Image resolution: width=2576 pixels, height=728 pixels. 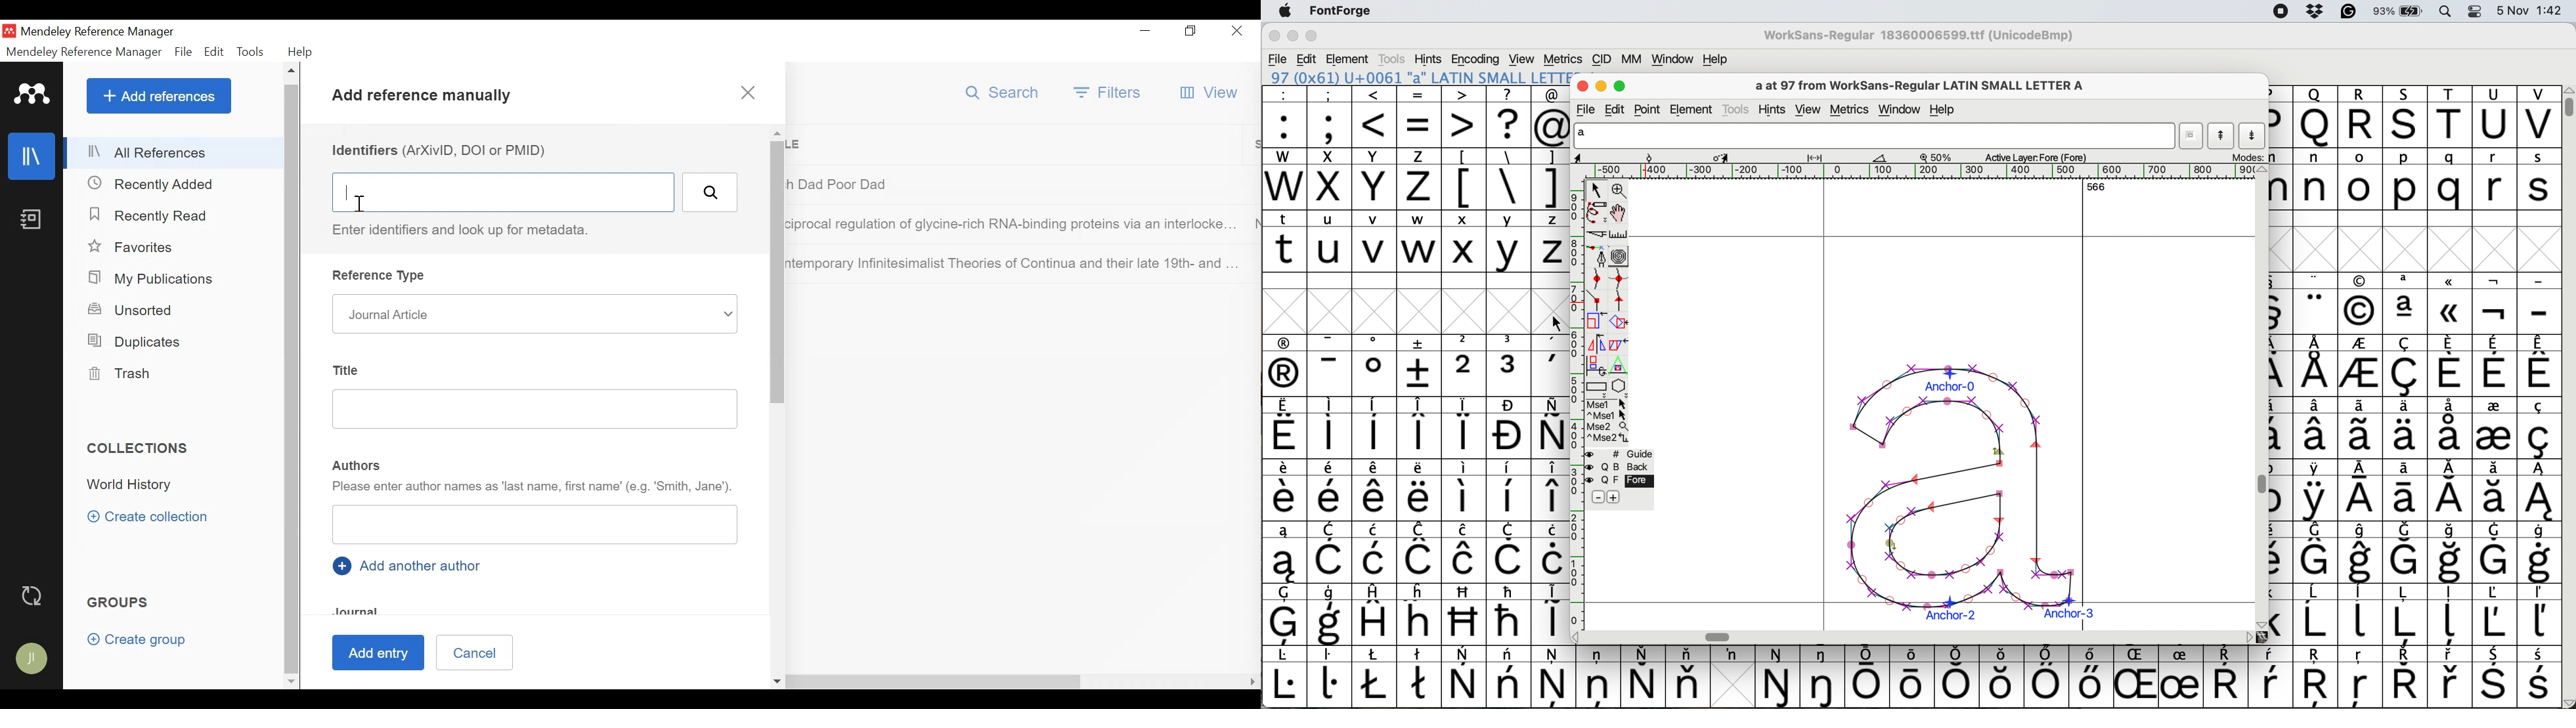 What do you see at coordinates (1643, 677) in the screenshot?
I see `symbol` at bounding box center [1643, 677].